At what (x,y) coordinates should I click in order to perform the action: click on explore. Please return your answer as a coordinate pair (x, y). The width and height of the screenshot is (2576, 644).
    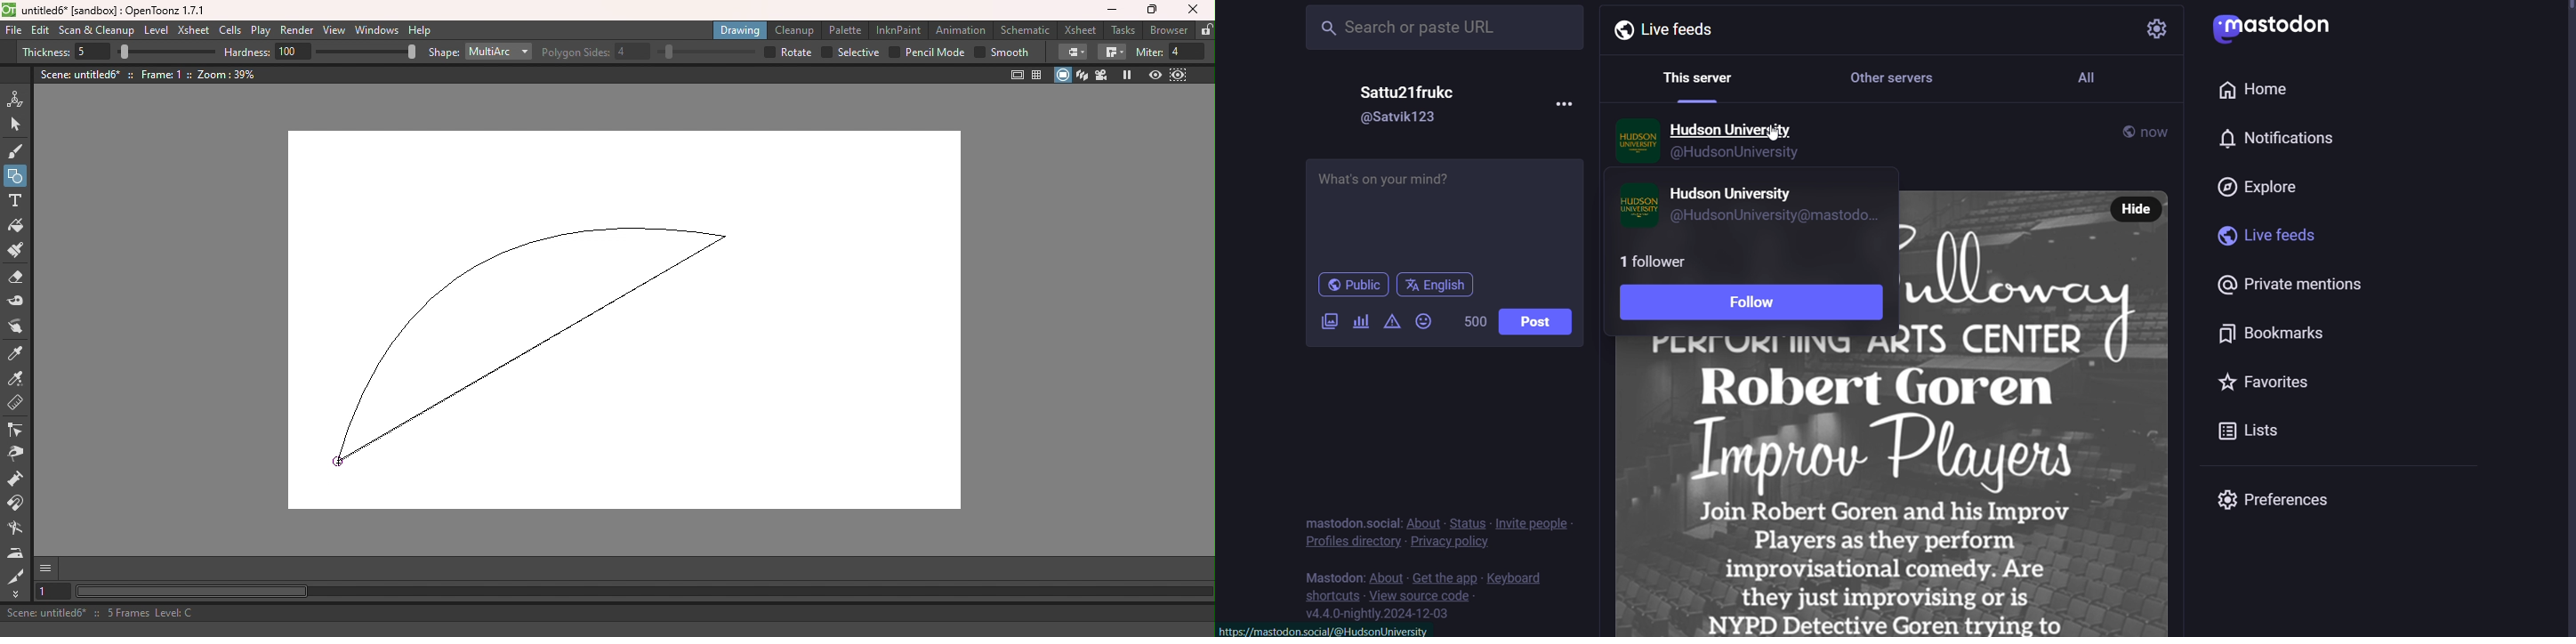
    Looking at the image, I should click on (2260, 189).